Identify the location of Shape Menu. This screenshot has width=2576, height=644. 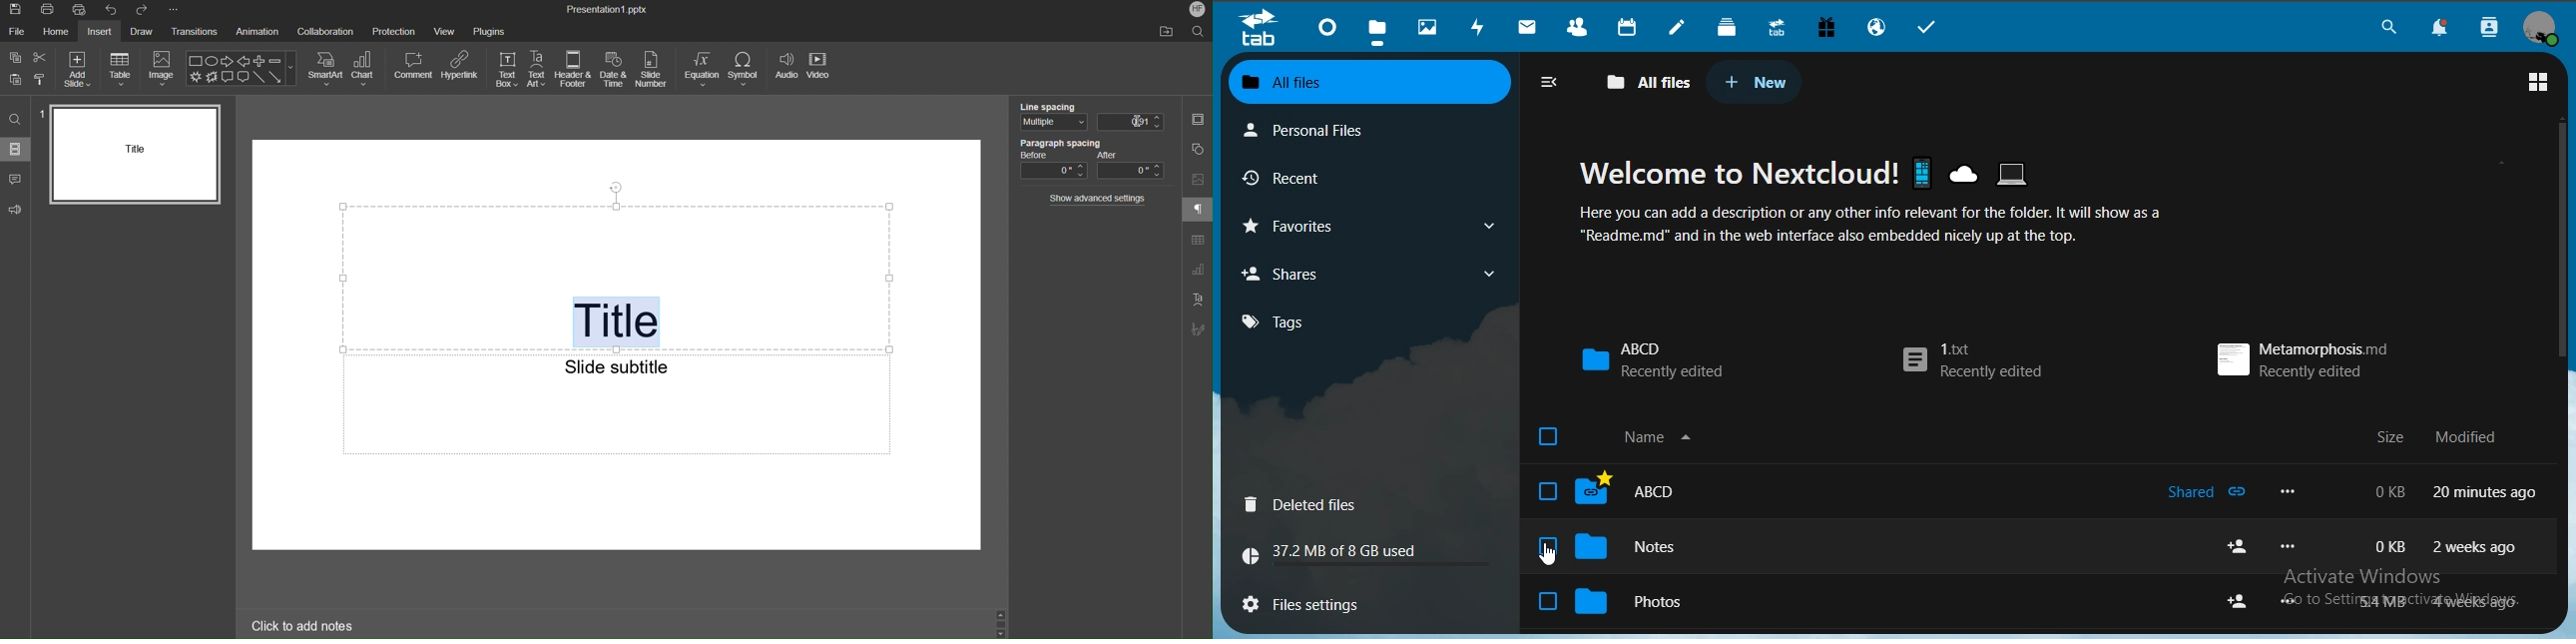
(242, 68).